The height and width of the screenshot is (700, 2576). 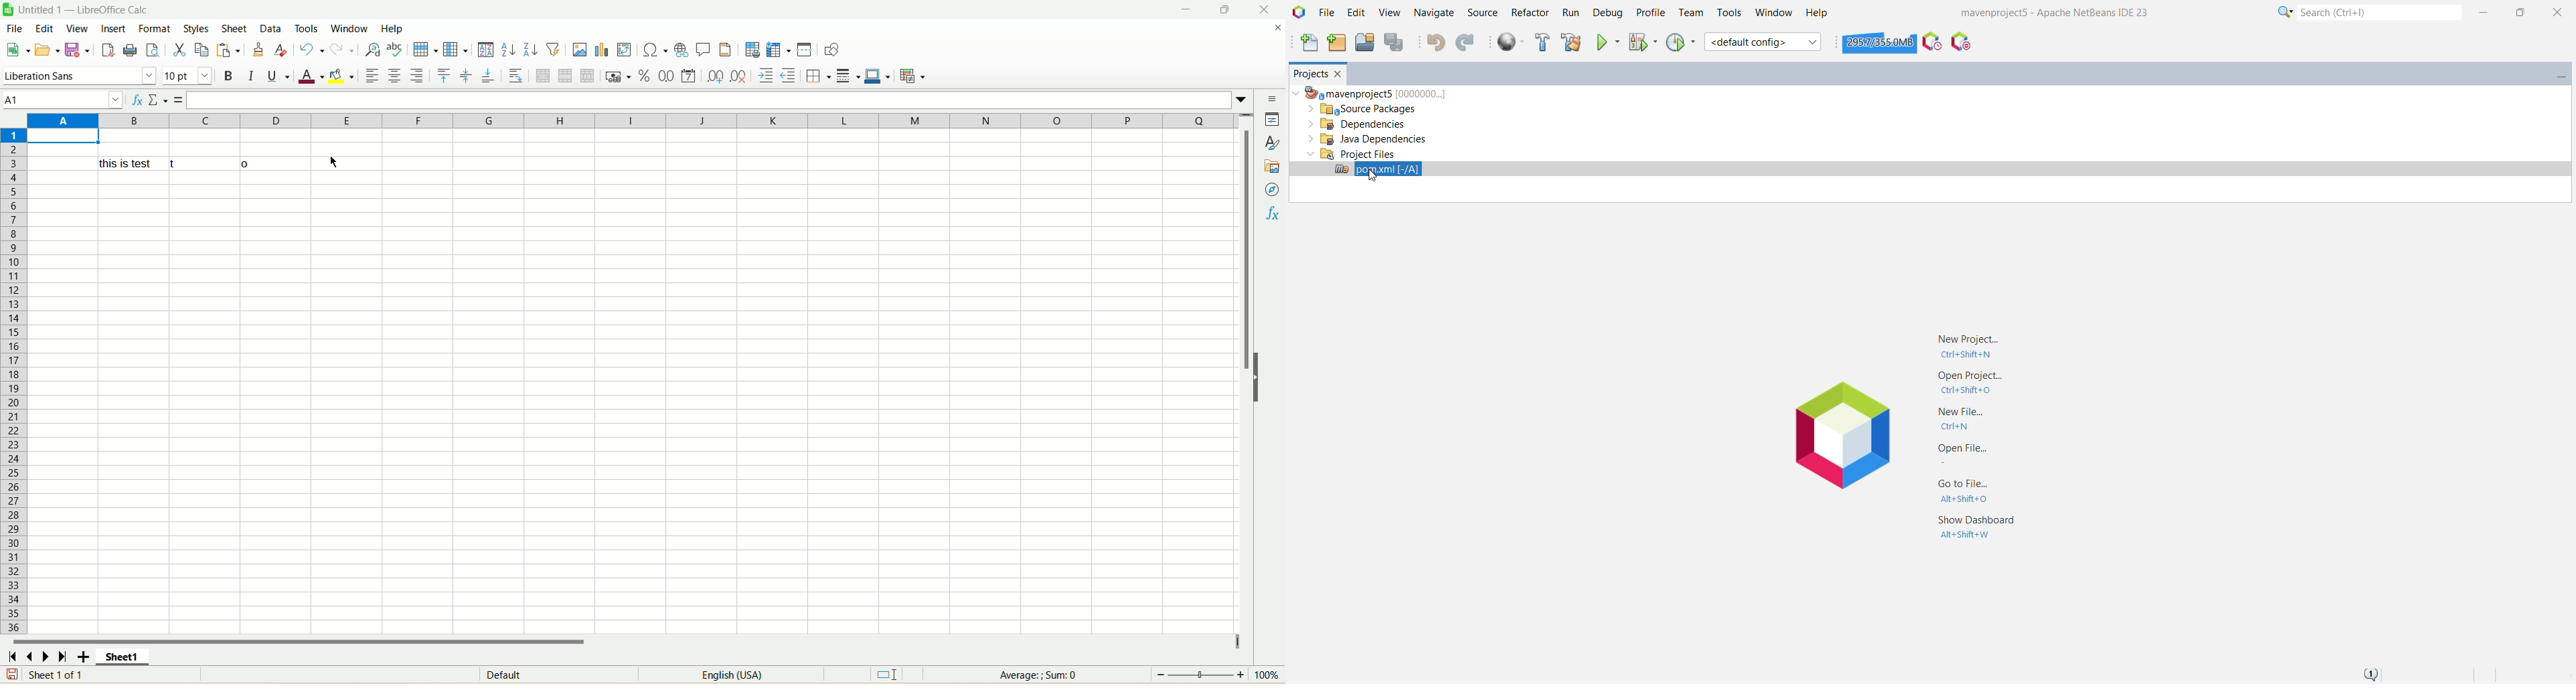 What do you see at coordinates (277, 76) in the screenshot?
I see `underline` at bounding box center [277, 76].